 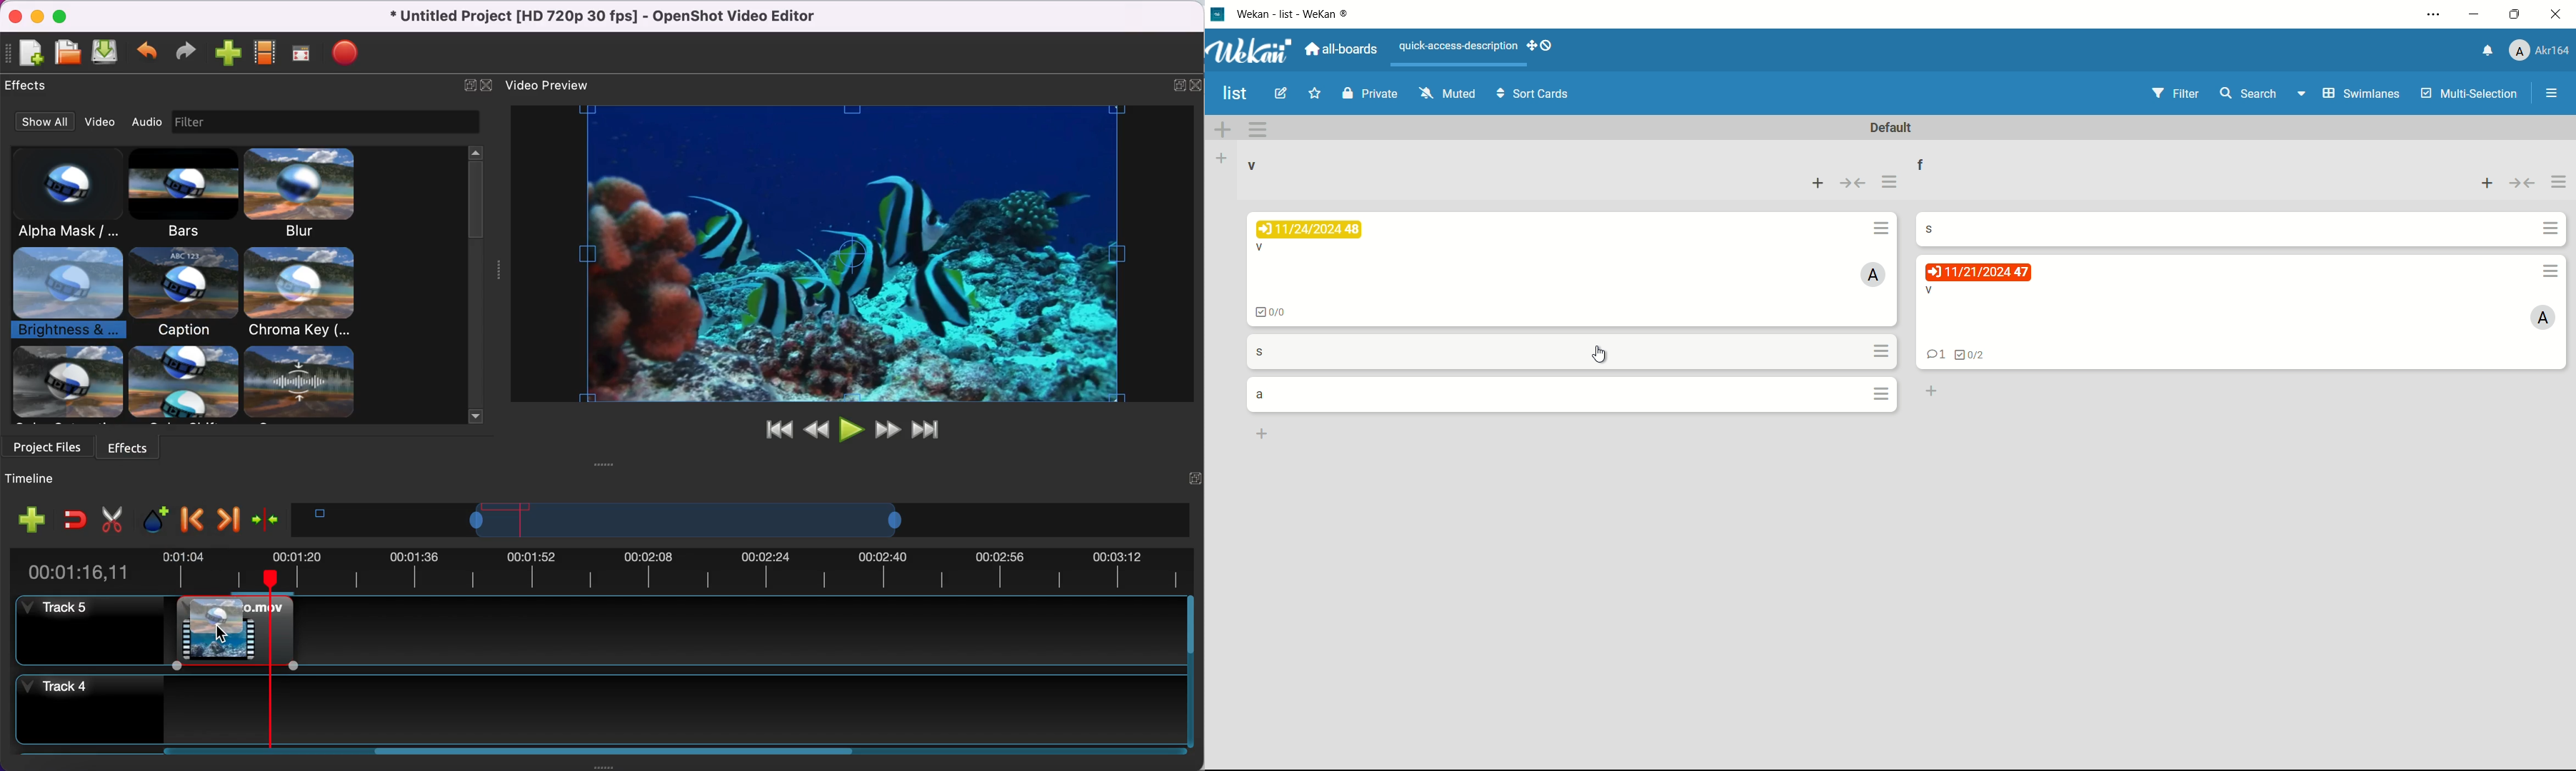 What do you see at coordinates (150, 518) in the screenshot?
I see `add marker` at bounding box center [150, 518].